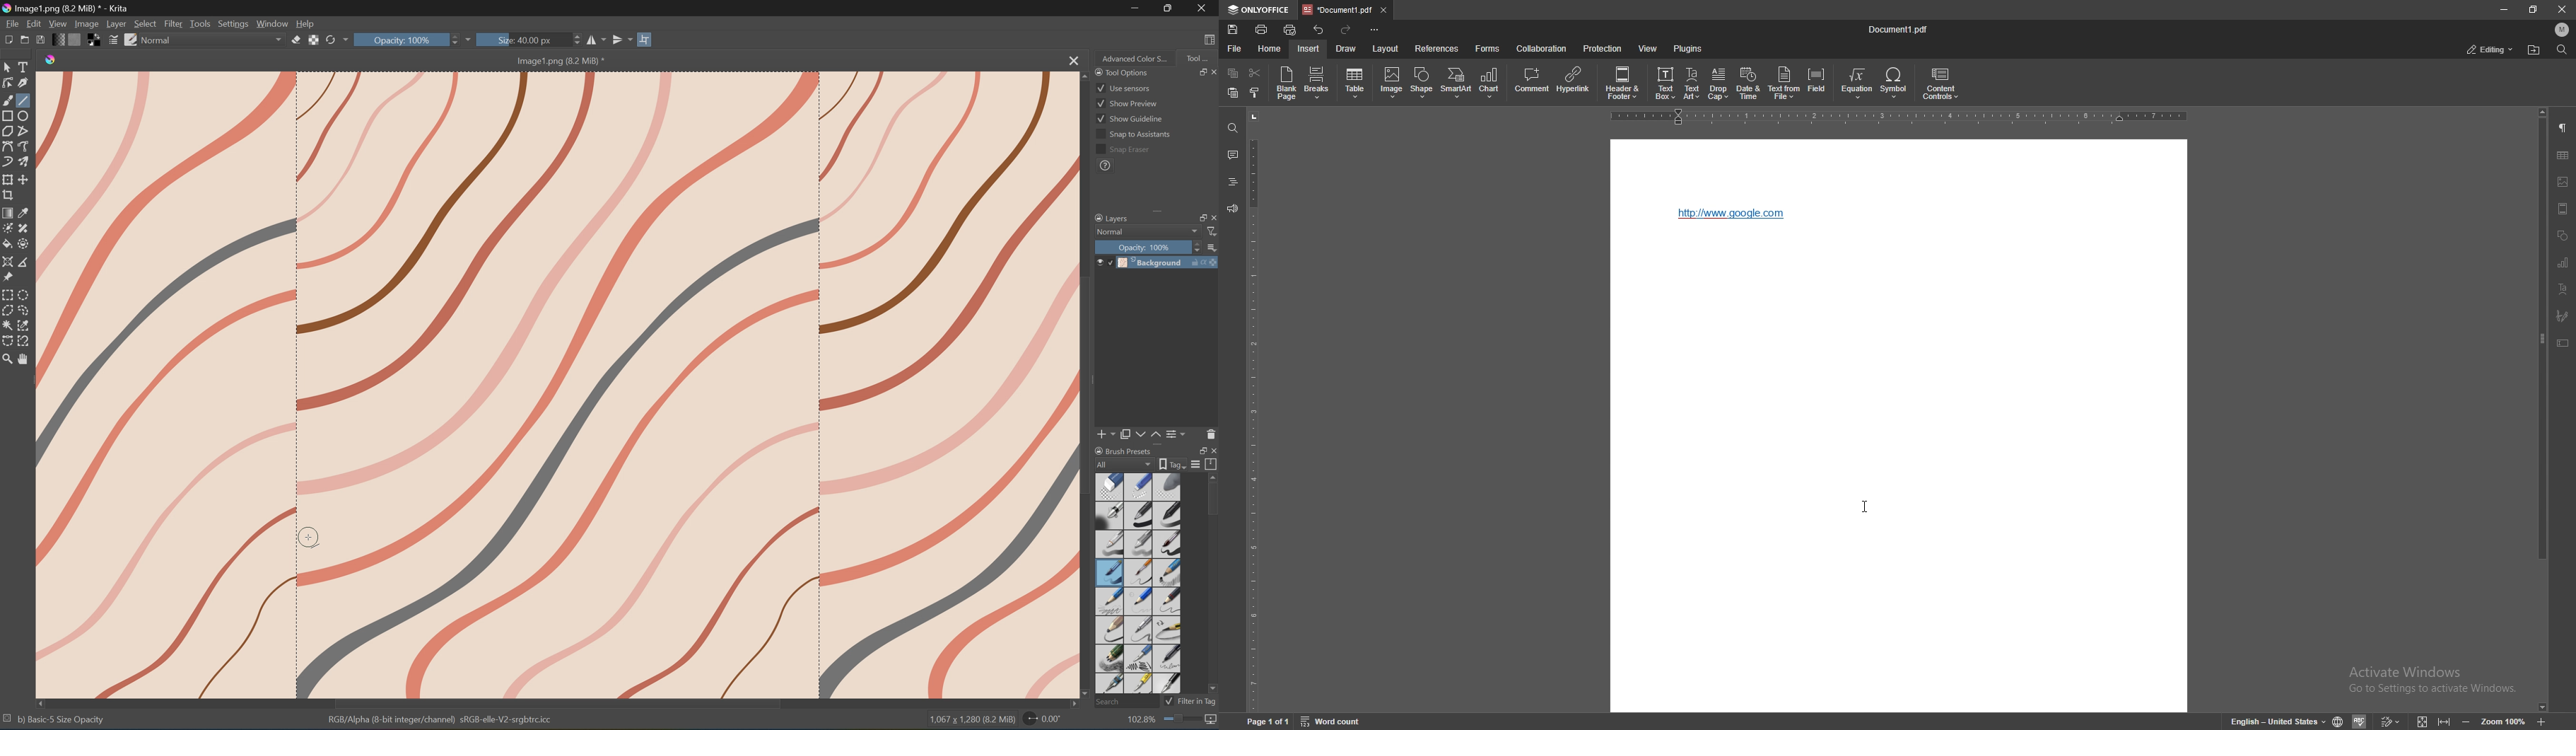  I want to click on image, so click(1391, 83).